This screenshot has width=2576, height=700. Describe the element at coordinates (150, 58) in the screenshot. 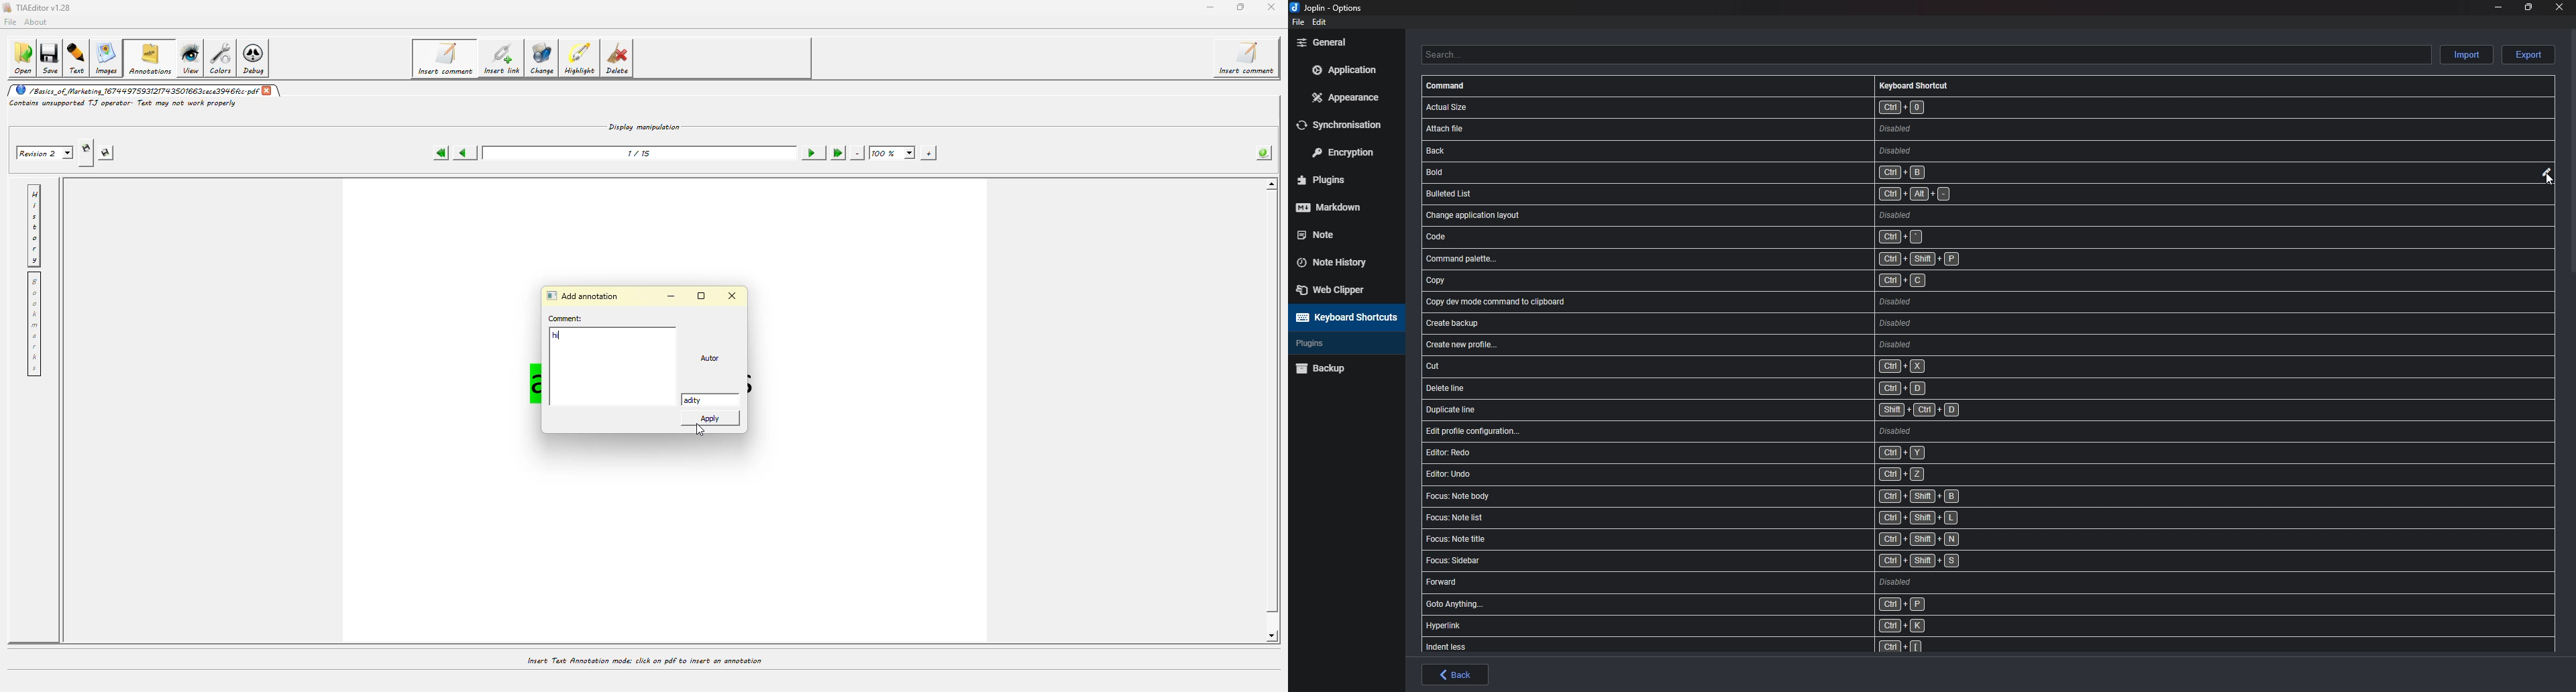

I see `annotations` at that location.